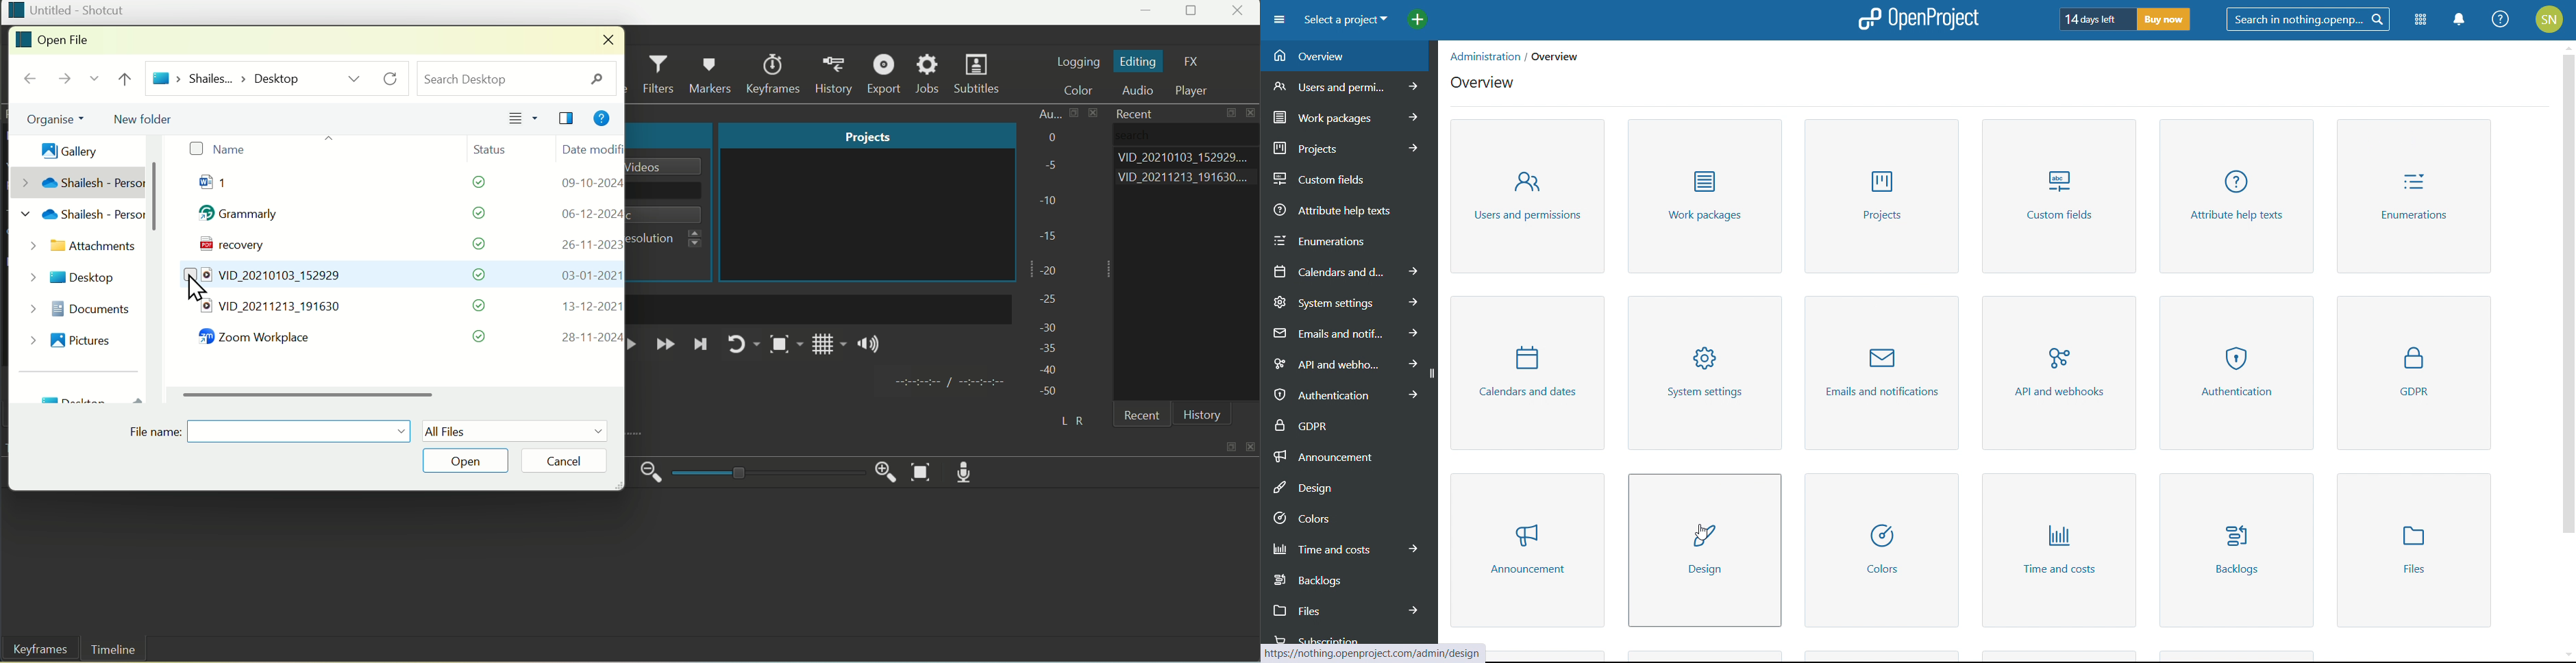 Image resolution: width=2576 pixels, height=672 pixels. Describe the element at coordinates (1187, 179) in the screenshot. I see `Videos list` at that location.